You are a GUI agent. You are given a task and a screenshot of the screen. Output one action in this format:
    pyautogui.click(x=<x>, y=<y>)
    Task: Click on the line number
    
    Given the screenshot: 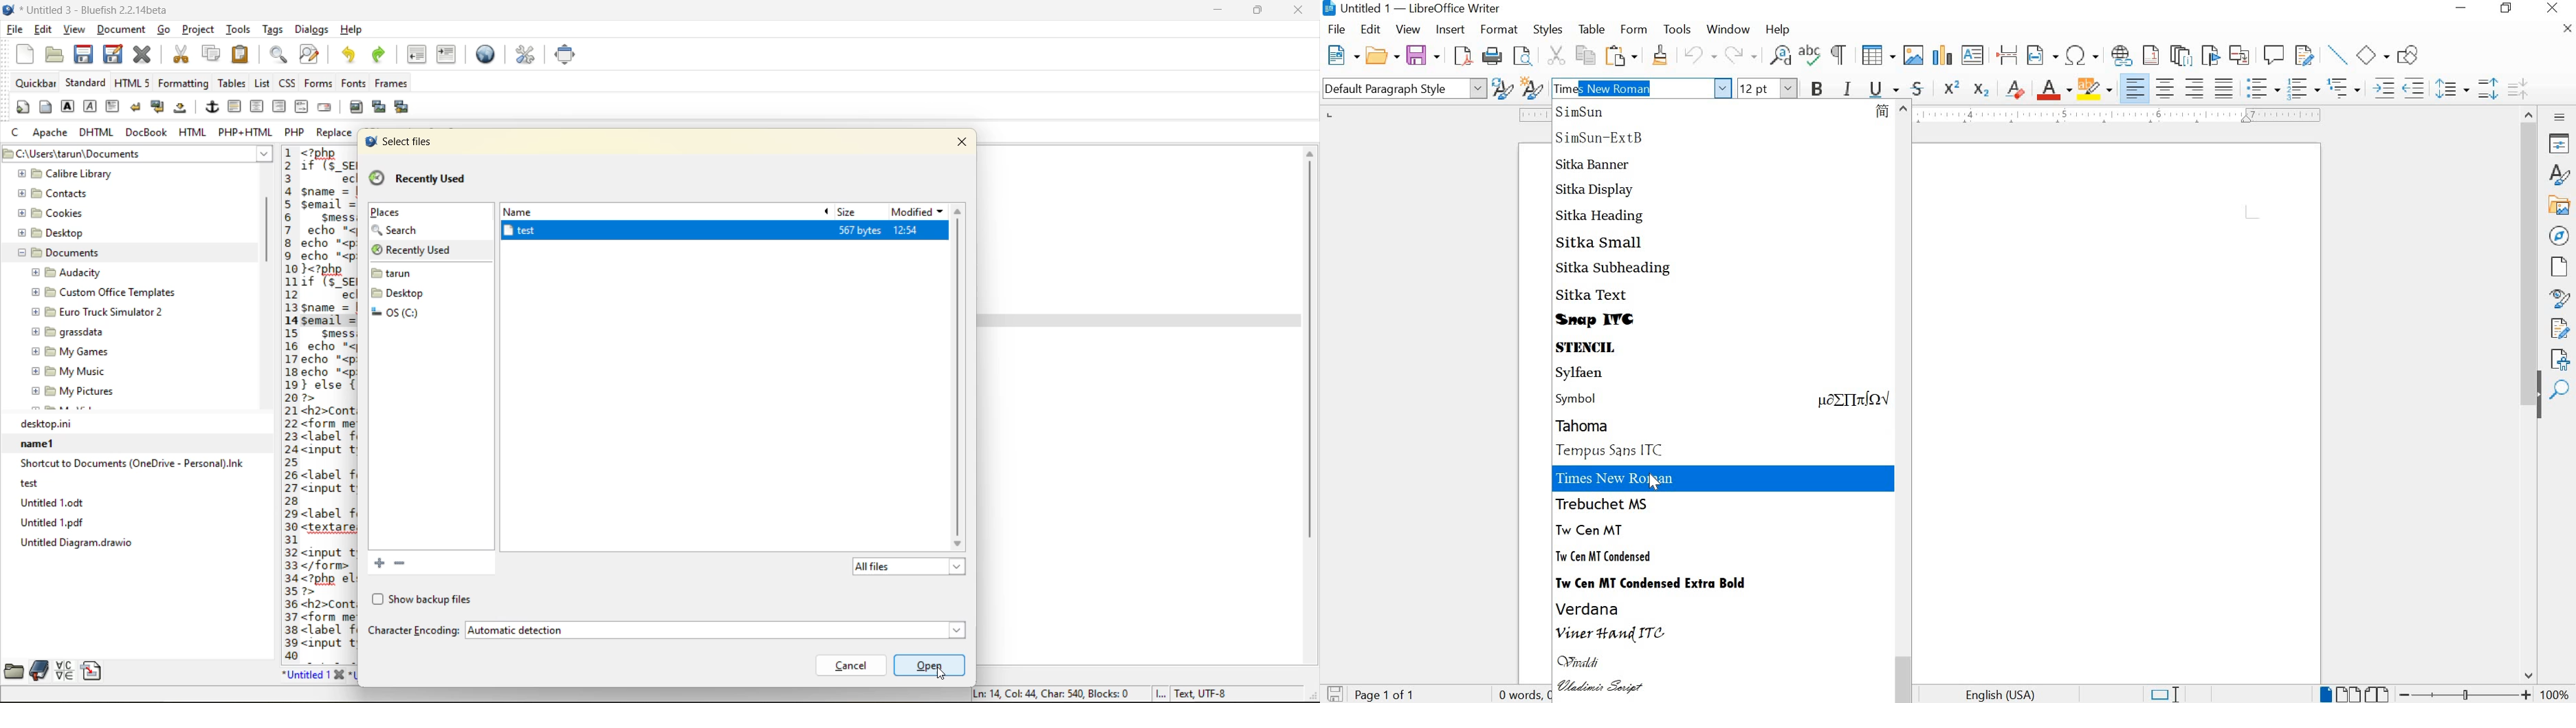 What is the action you would take?
    pyautogui.click(x=287, y=403)
    